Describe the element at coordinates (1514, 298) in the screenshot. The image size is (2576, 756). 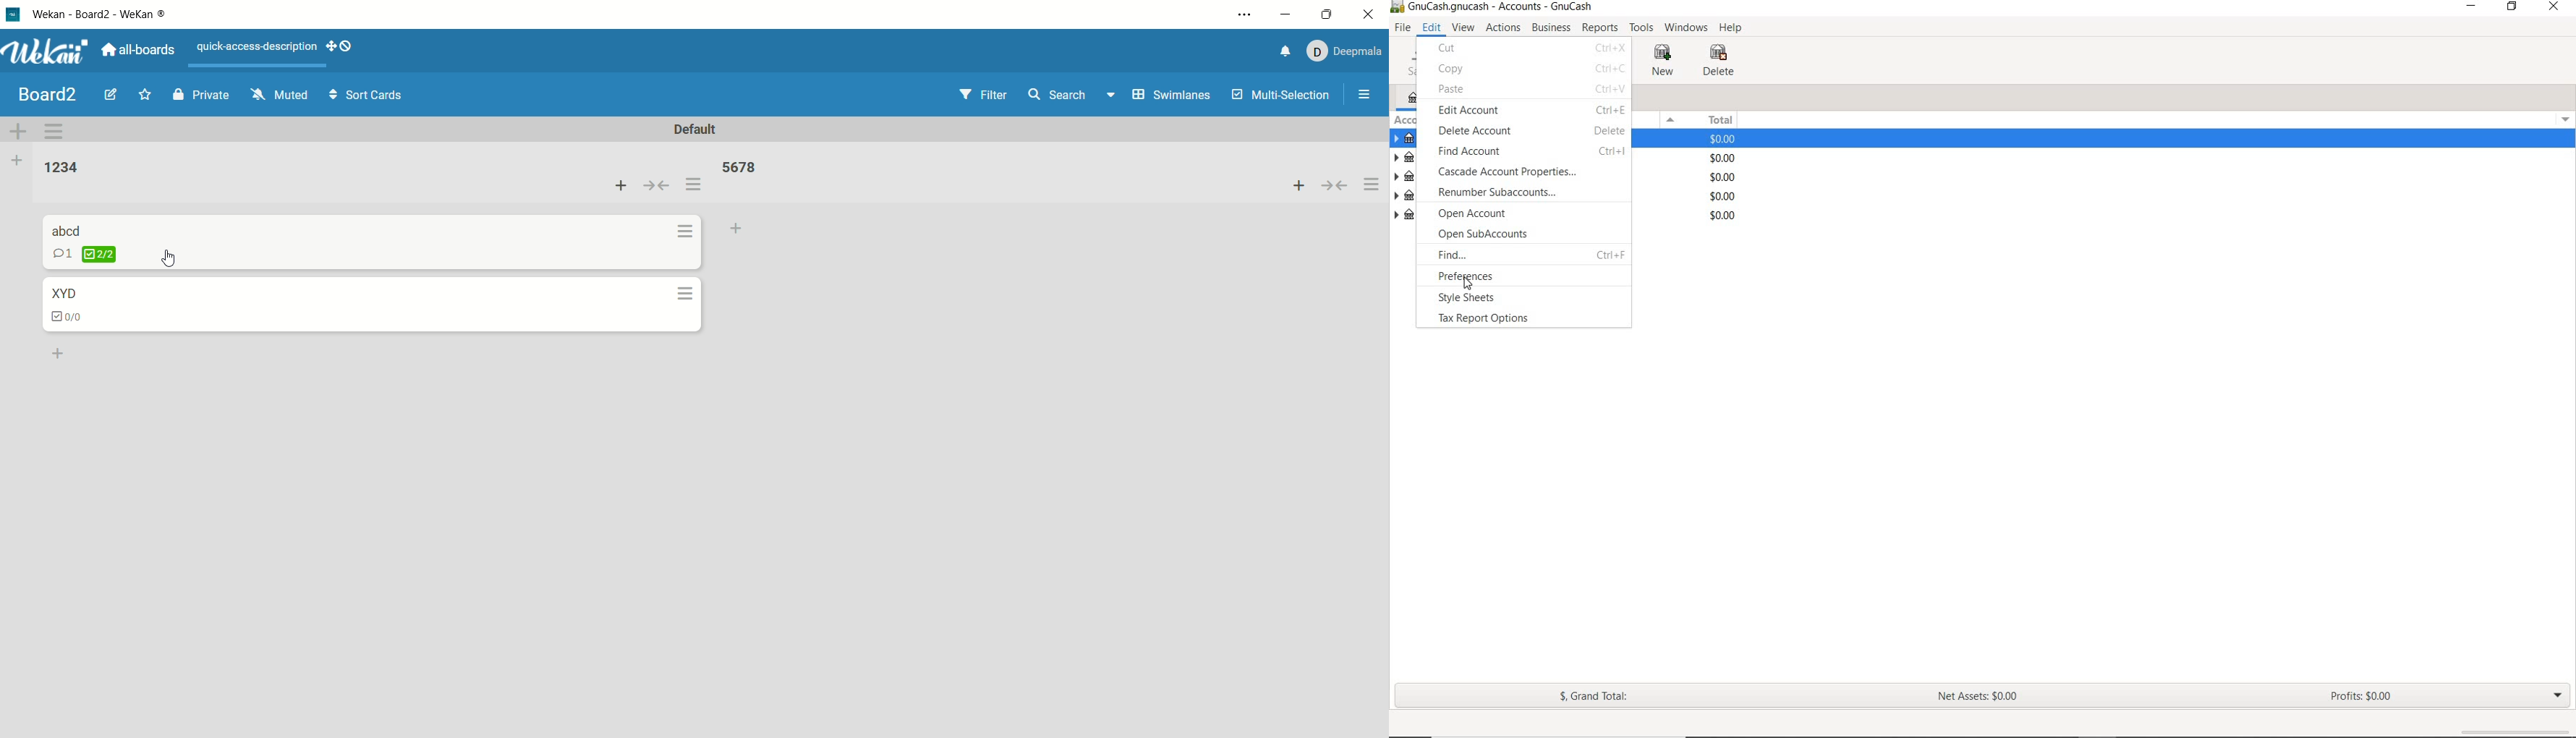
I see `STYLE SHEETS` at that location.